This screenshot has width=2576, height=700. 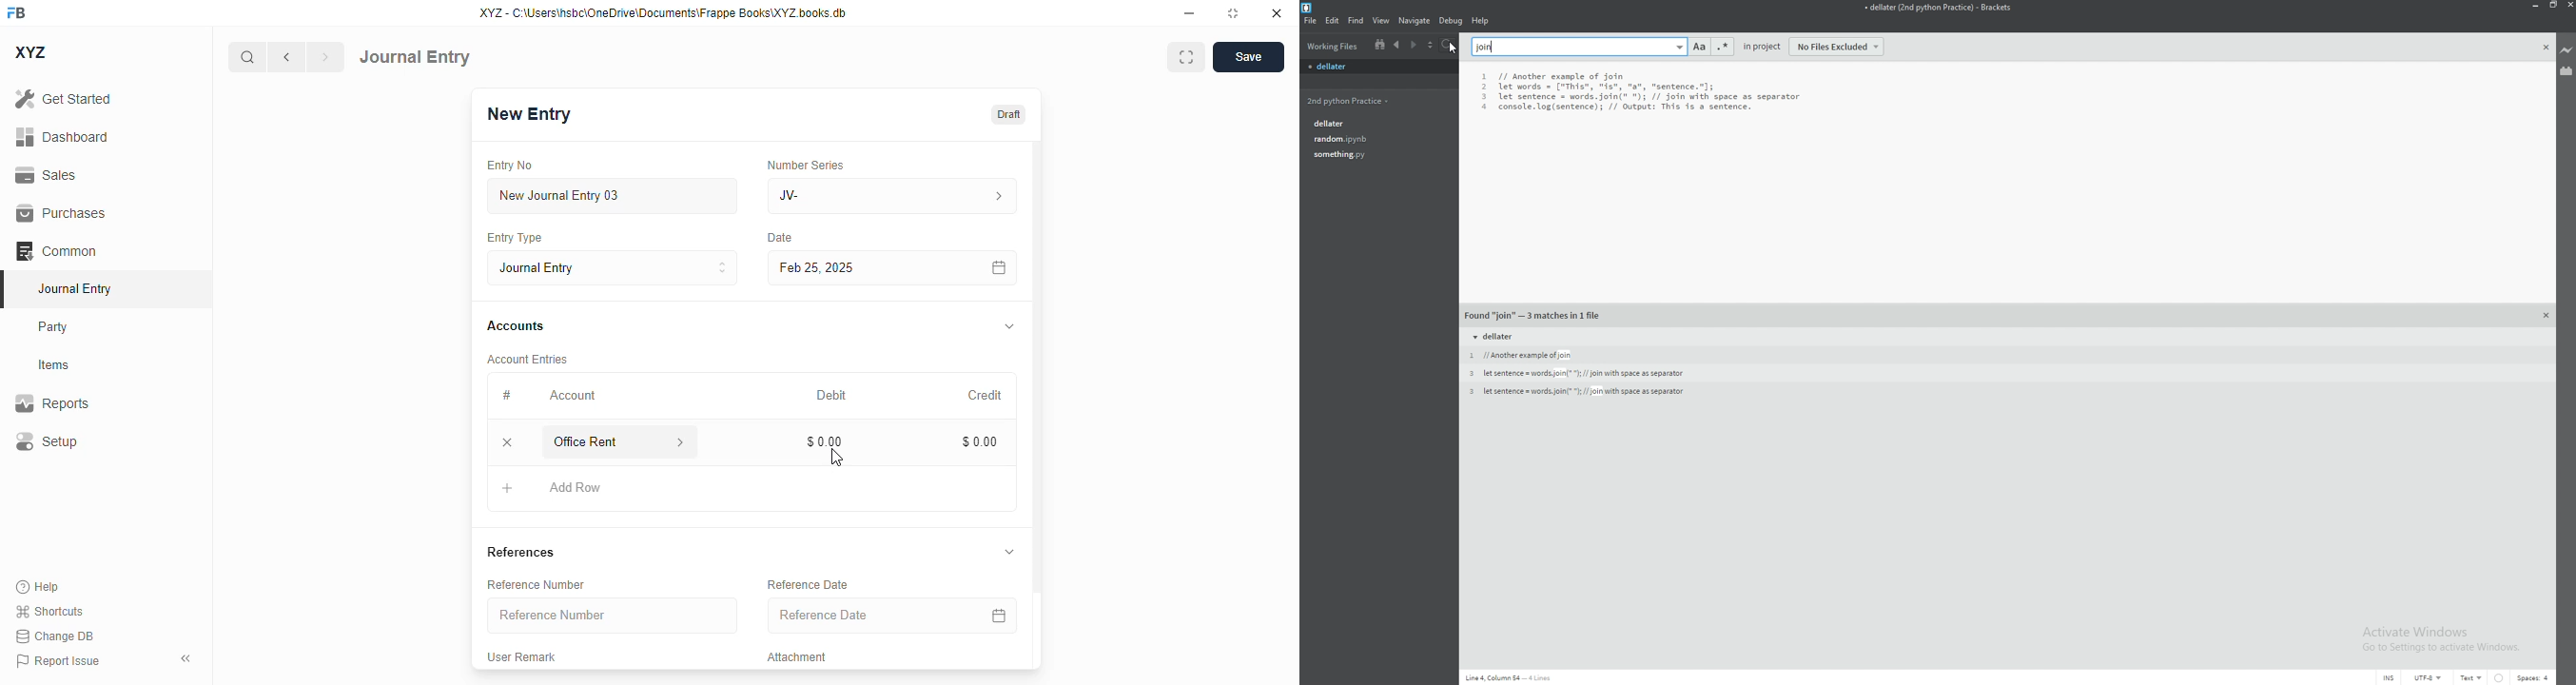 I want to click on feb 25, 2025, so click(x=866, y=268).